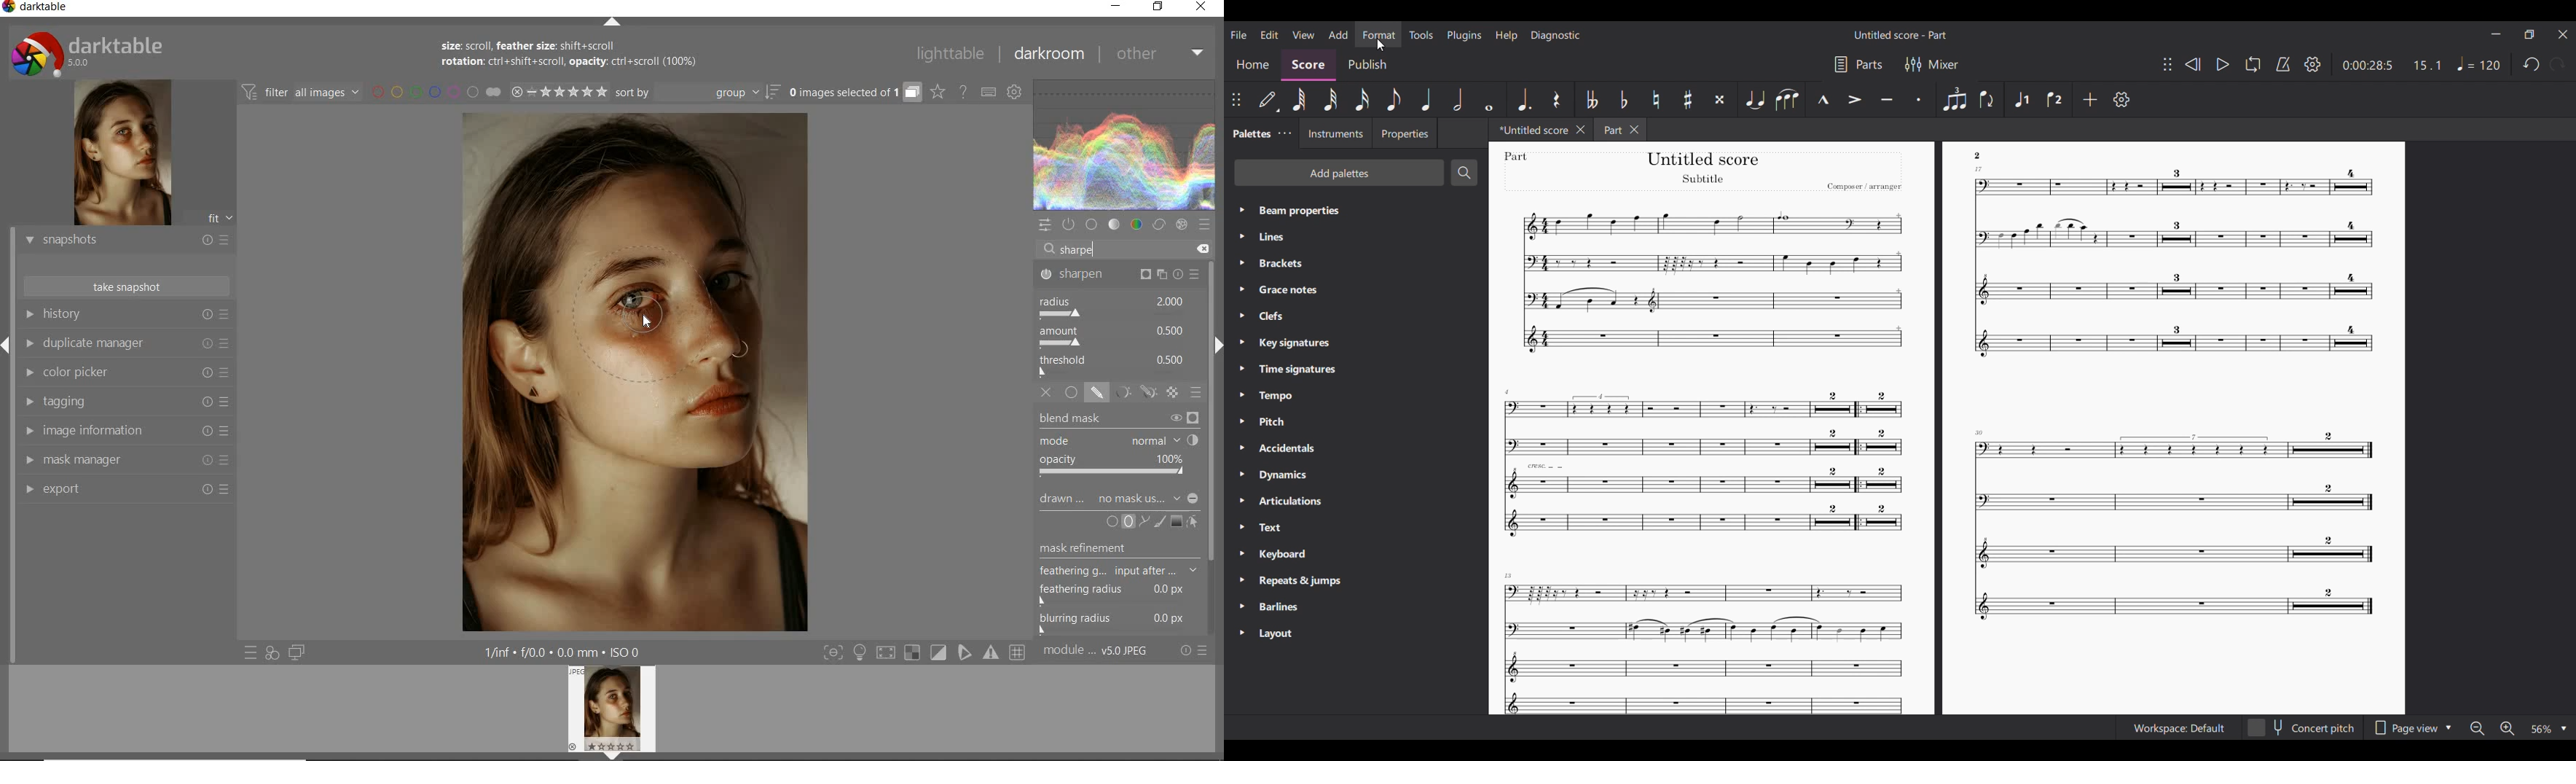 This screenshot has width=2576, height=784. I want to click on , so click(1982, 156).